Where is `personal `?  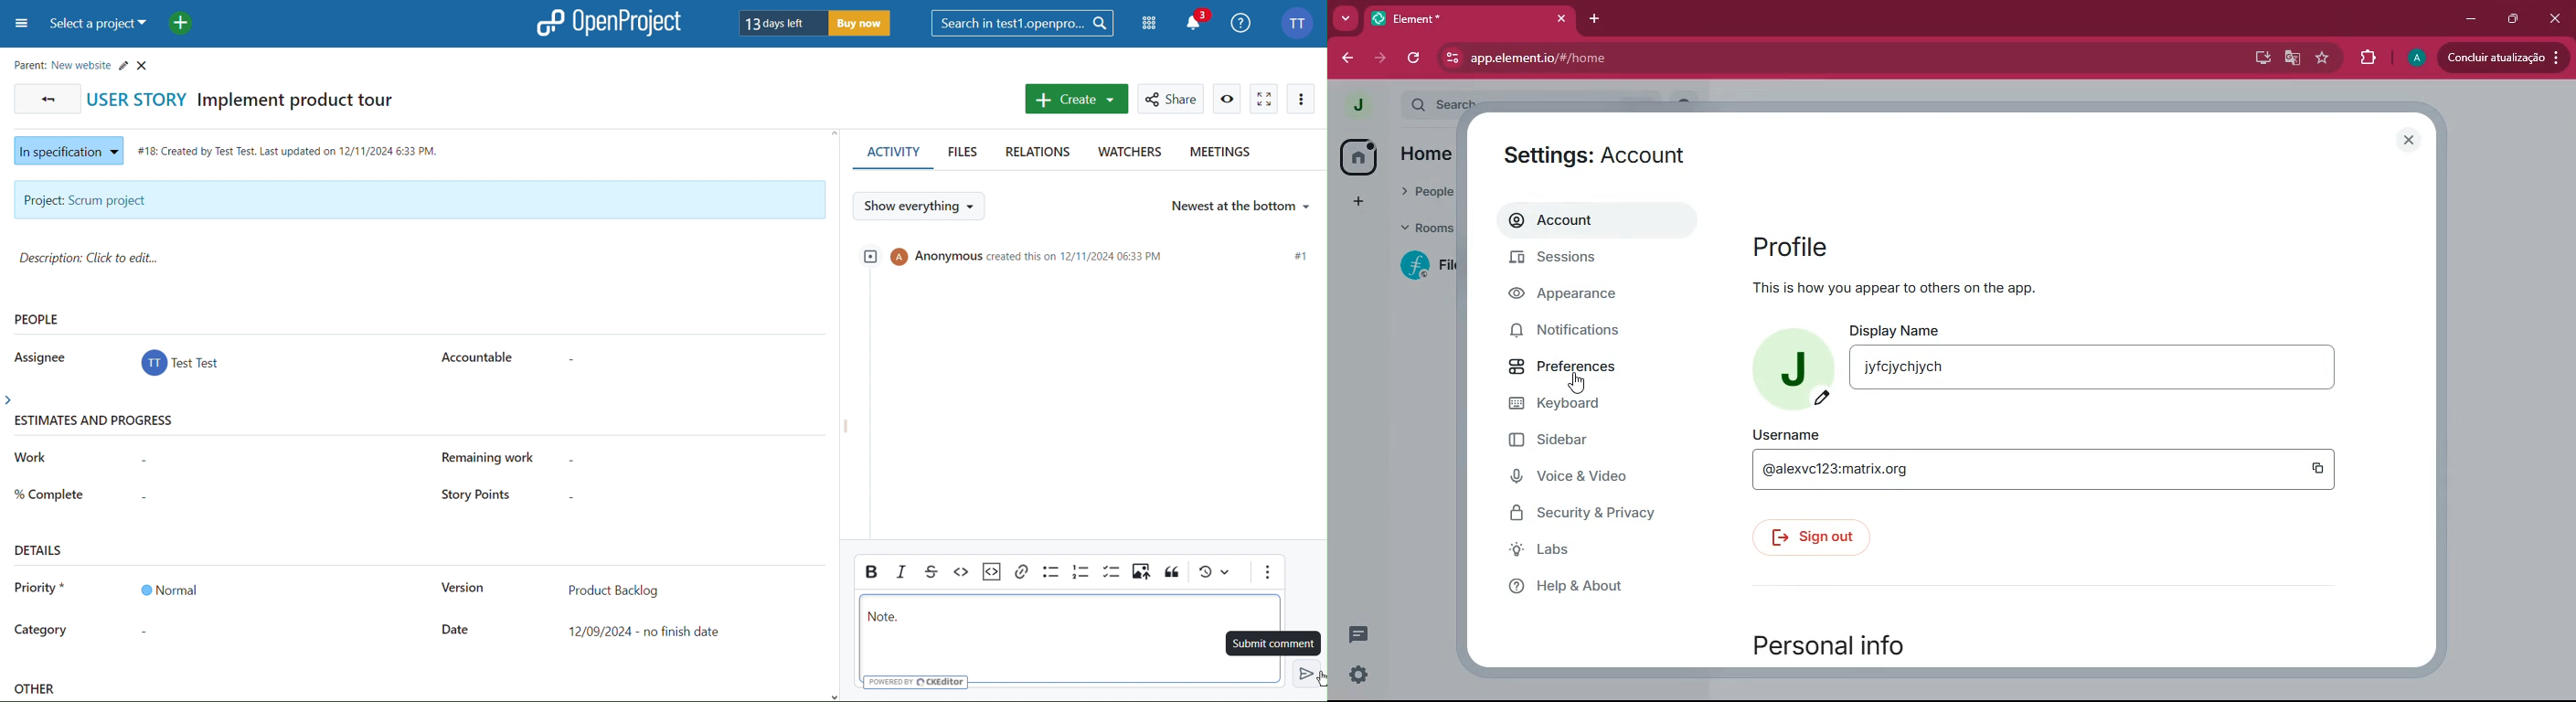
personal  is located at coordinates (1850, 644).